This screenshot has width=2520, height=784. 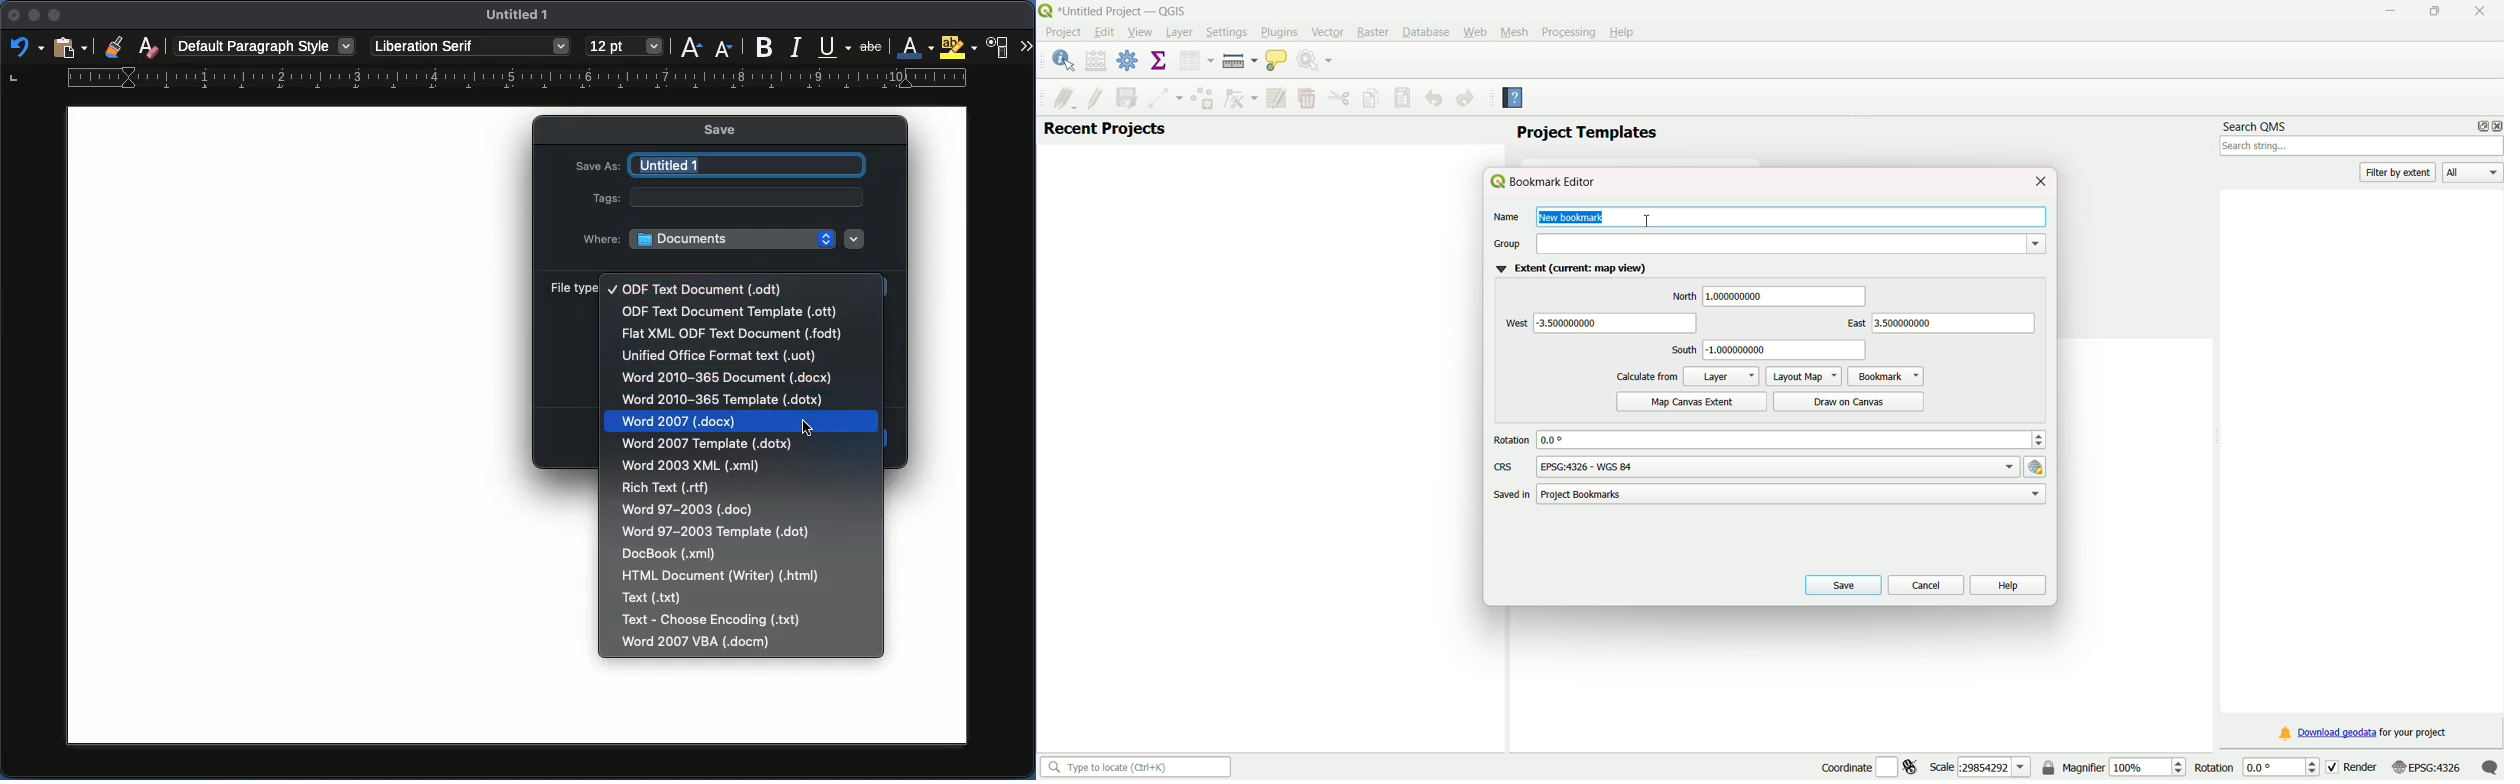 I want to click on Underline, so click(x=835, y=46).